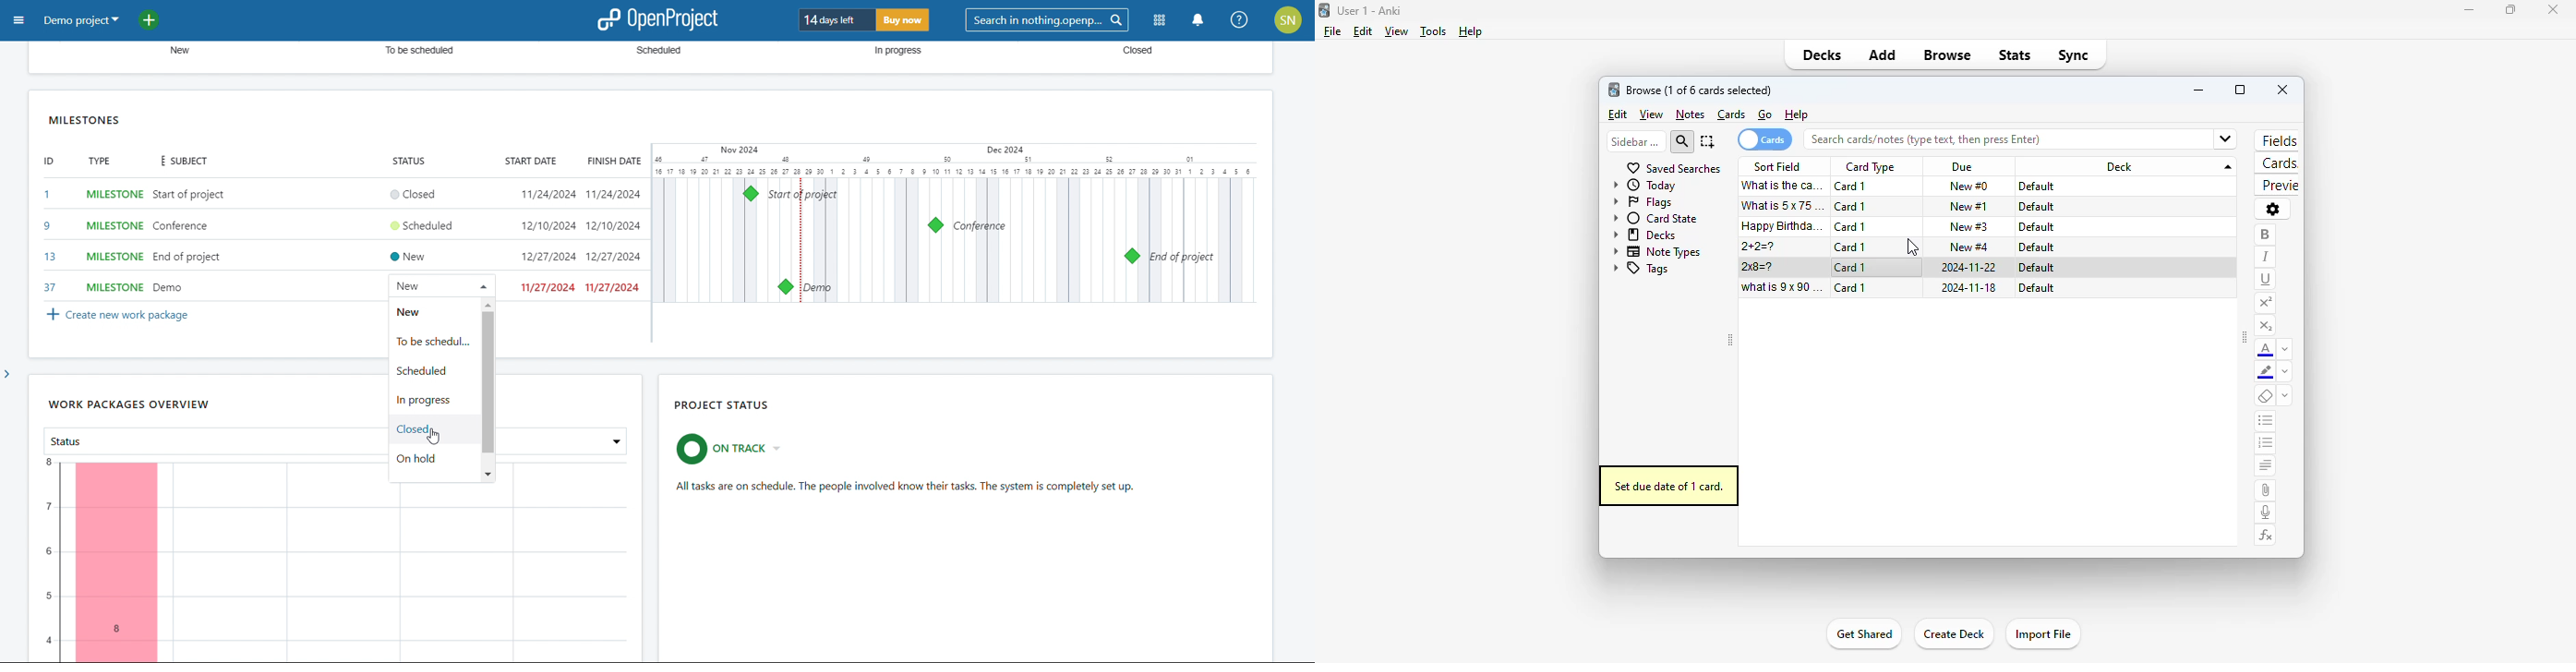 The image size is (2576, 672). What do you see at coordinates (1332, 31) in the screenshot?
I see `file` at bounding box center [1332, 31].